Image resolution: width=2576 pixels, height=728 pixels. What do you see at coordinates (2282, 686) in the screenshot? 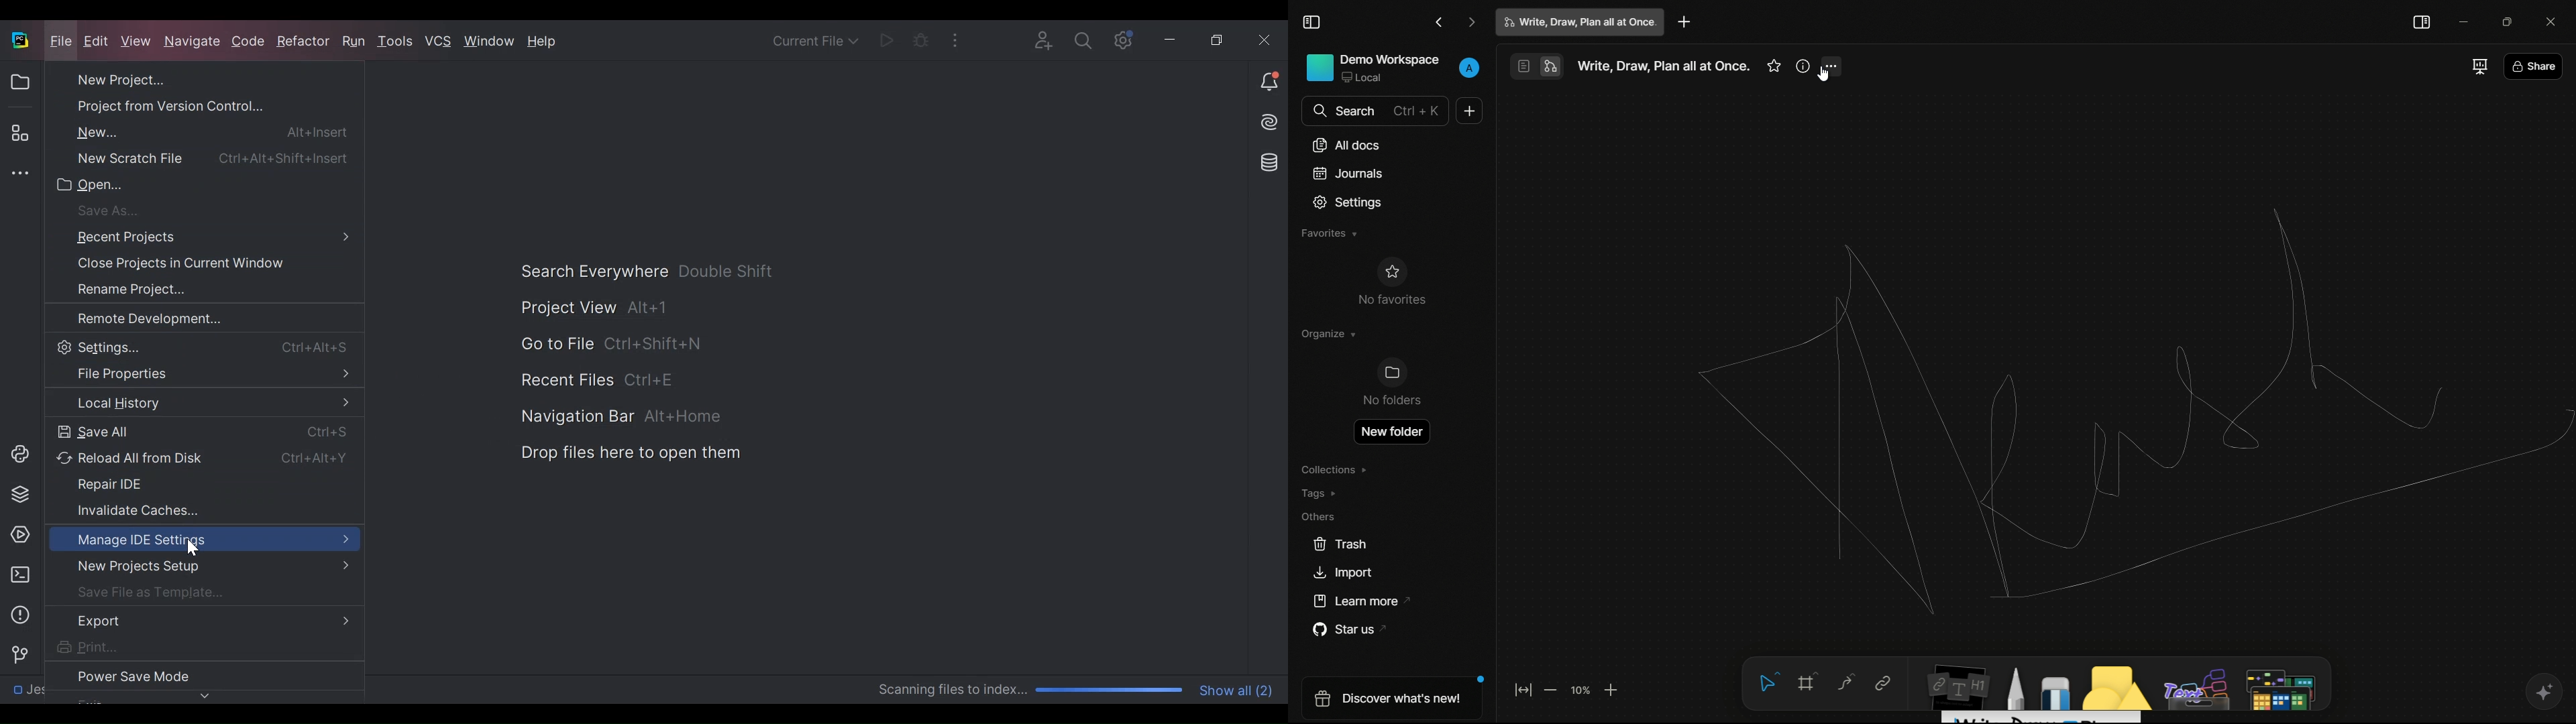
I see `map` at bounding box center [2282, 686].